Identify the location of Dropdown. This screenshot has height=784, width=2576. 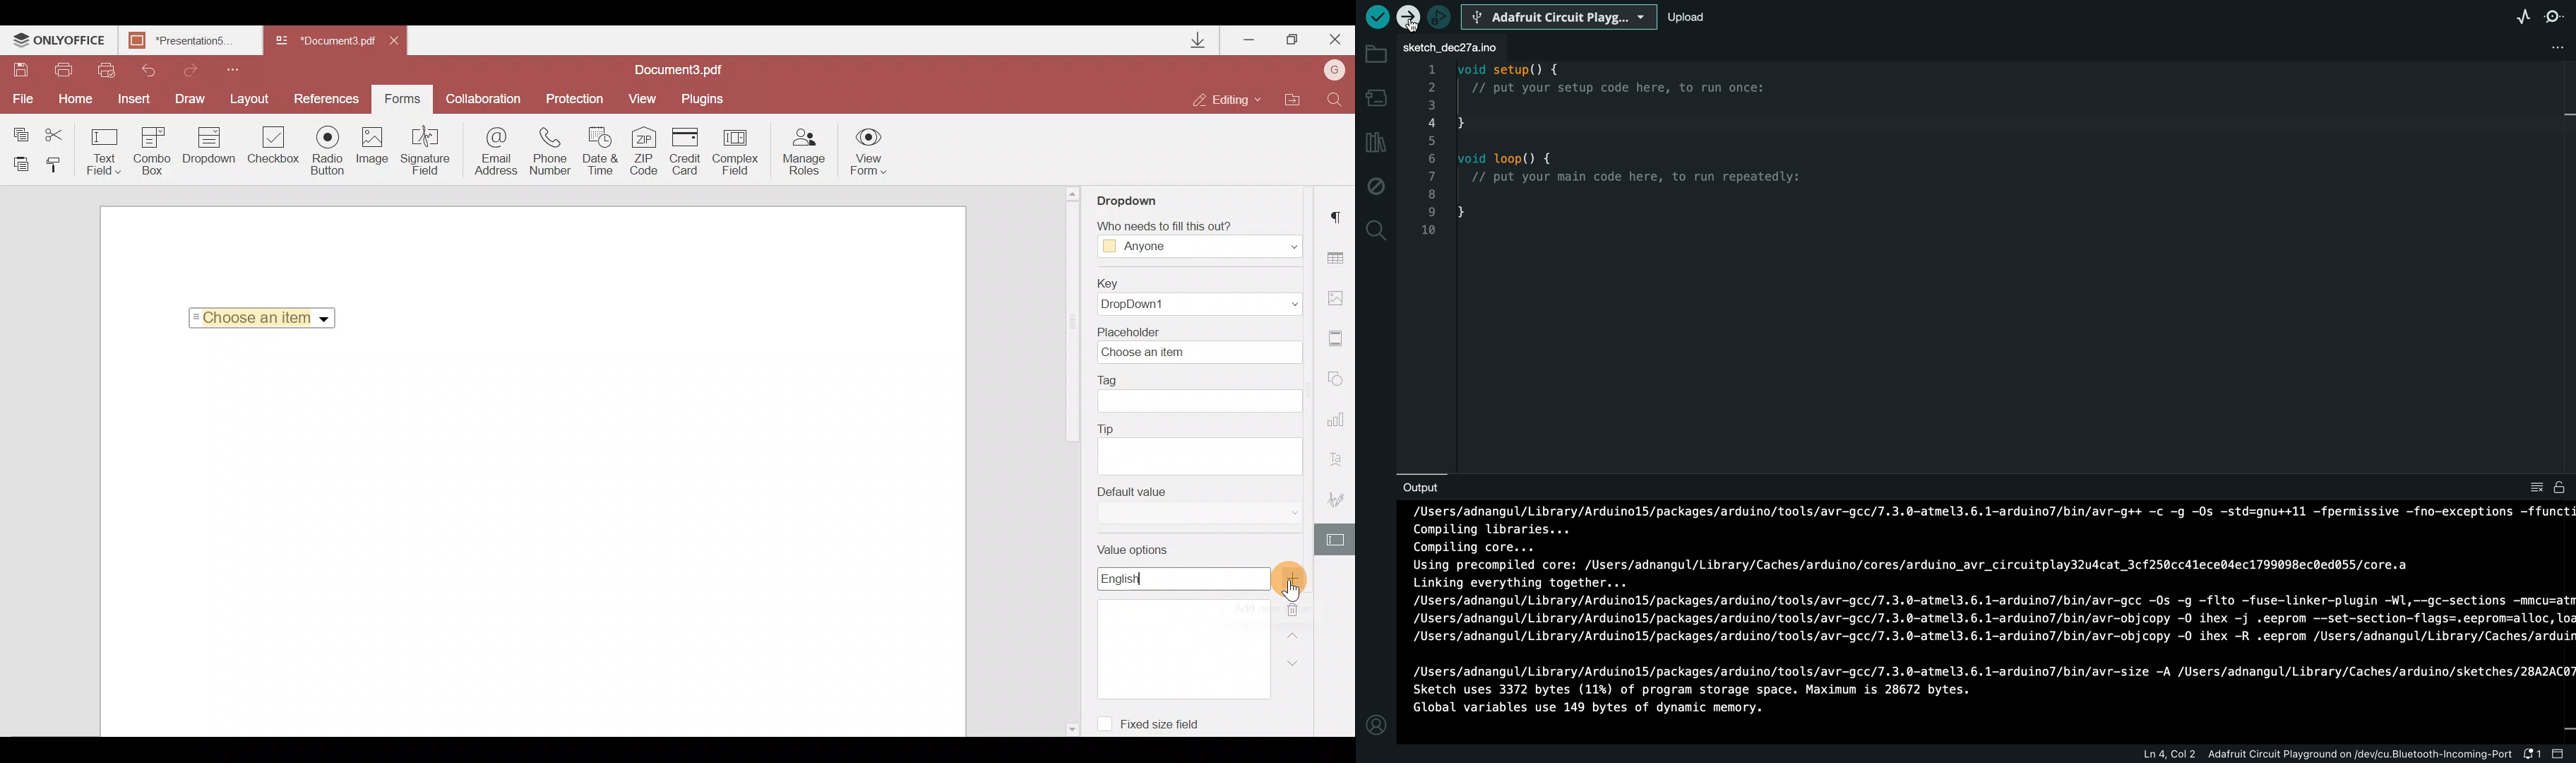
(1140, 196).